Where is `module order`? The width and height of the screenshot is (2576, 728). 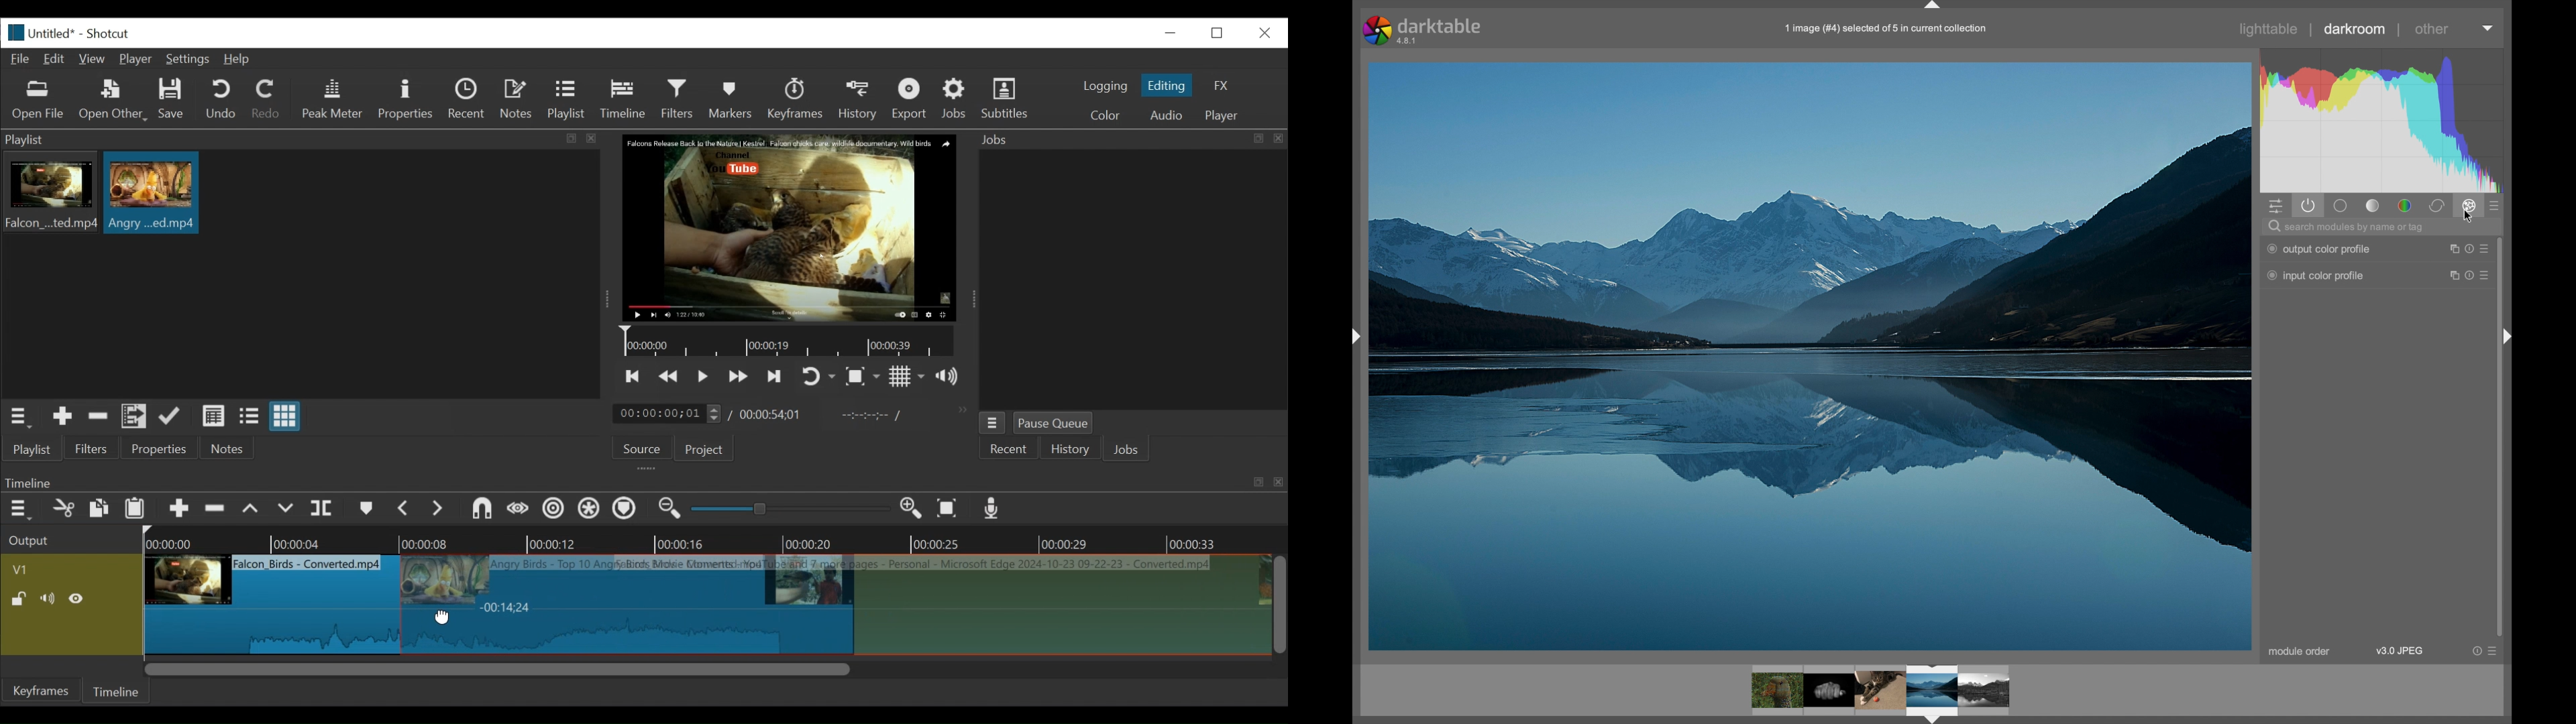 module order is located at coordinates (2300, 652).